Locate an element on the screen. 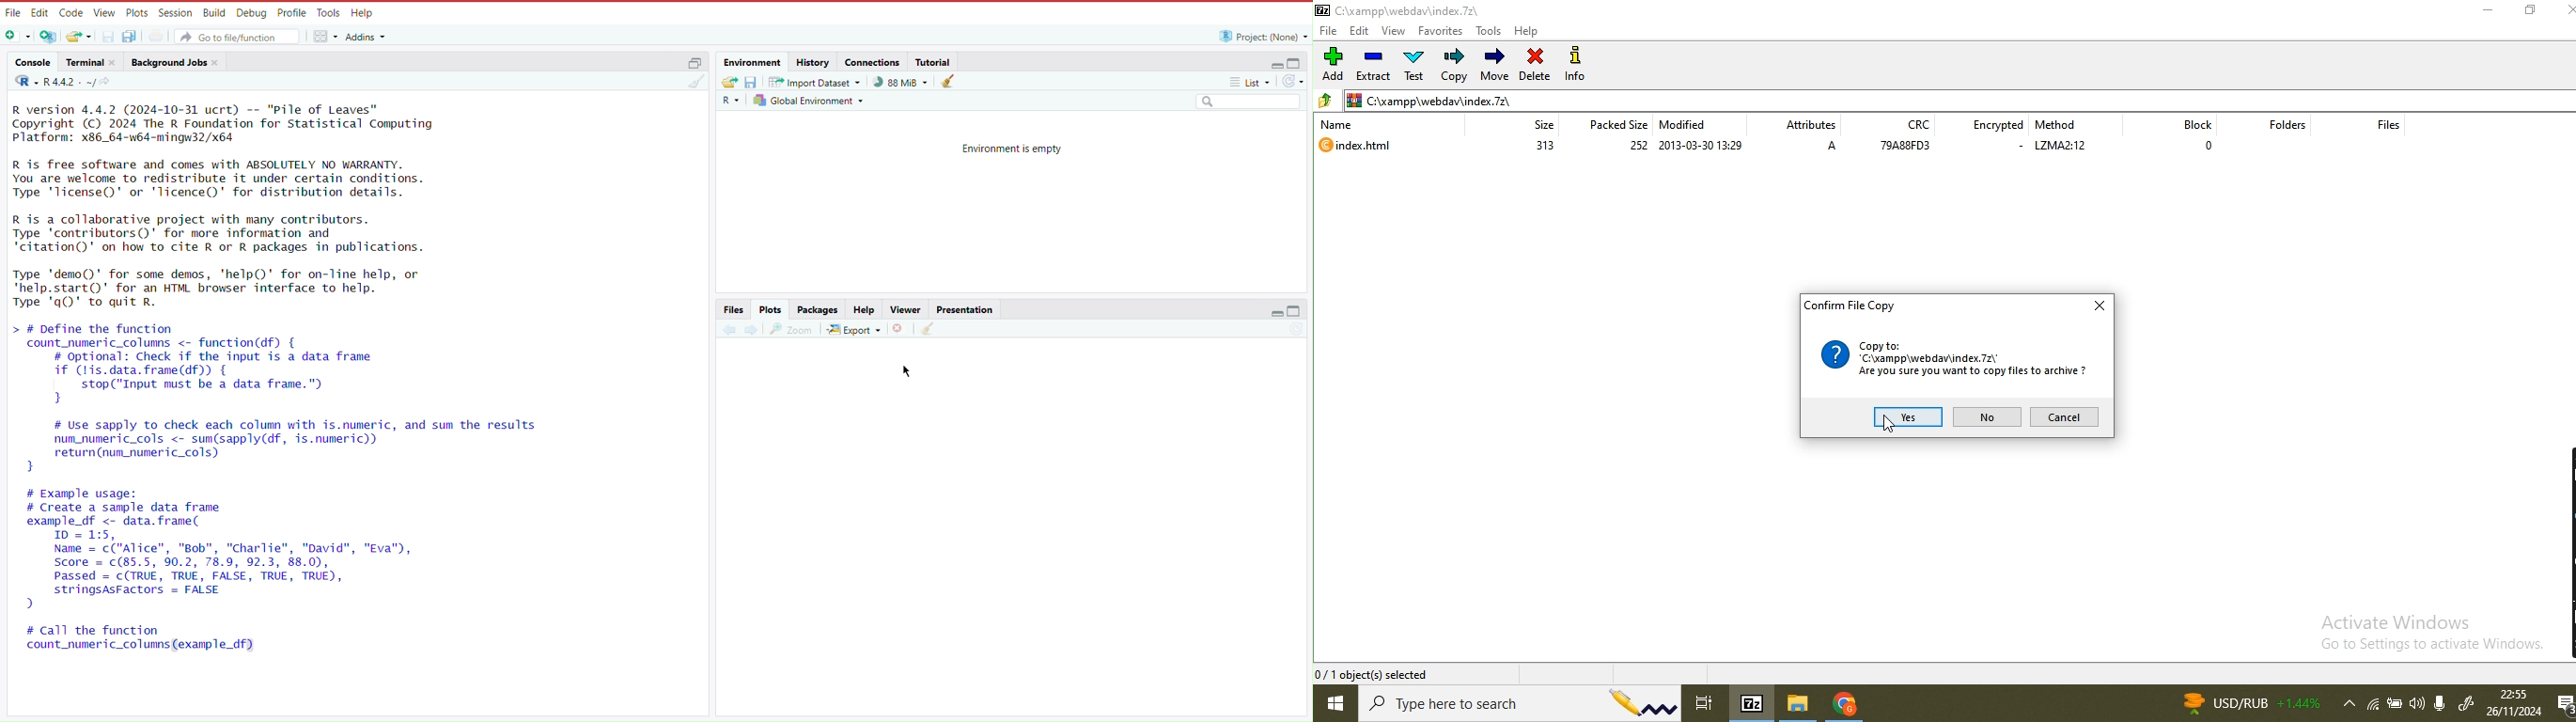 The width and height of the screenshot is (2576, 728). Background Jobs is located at coordinates (176, 62).